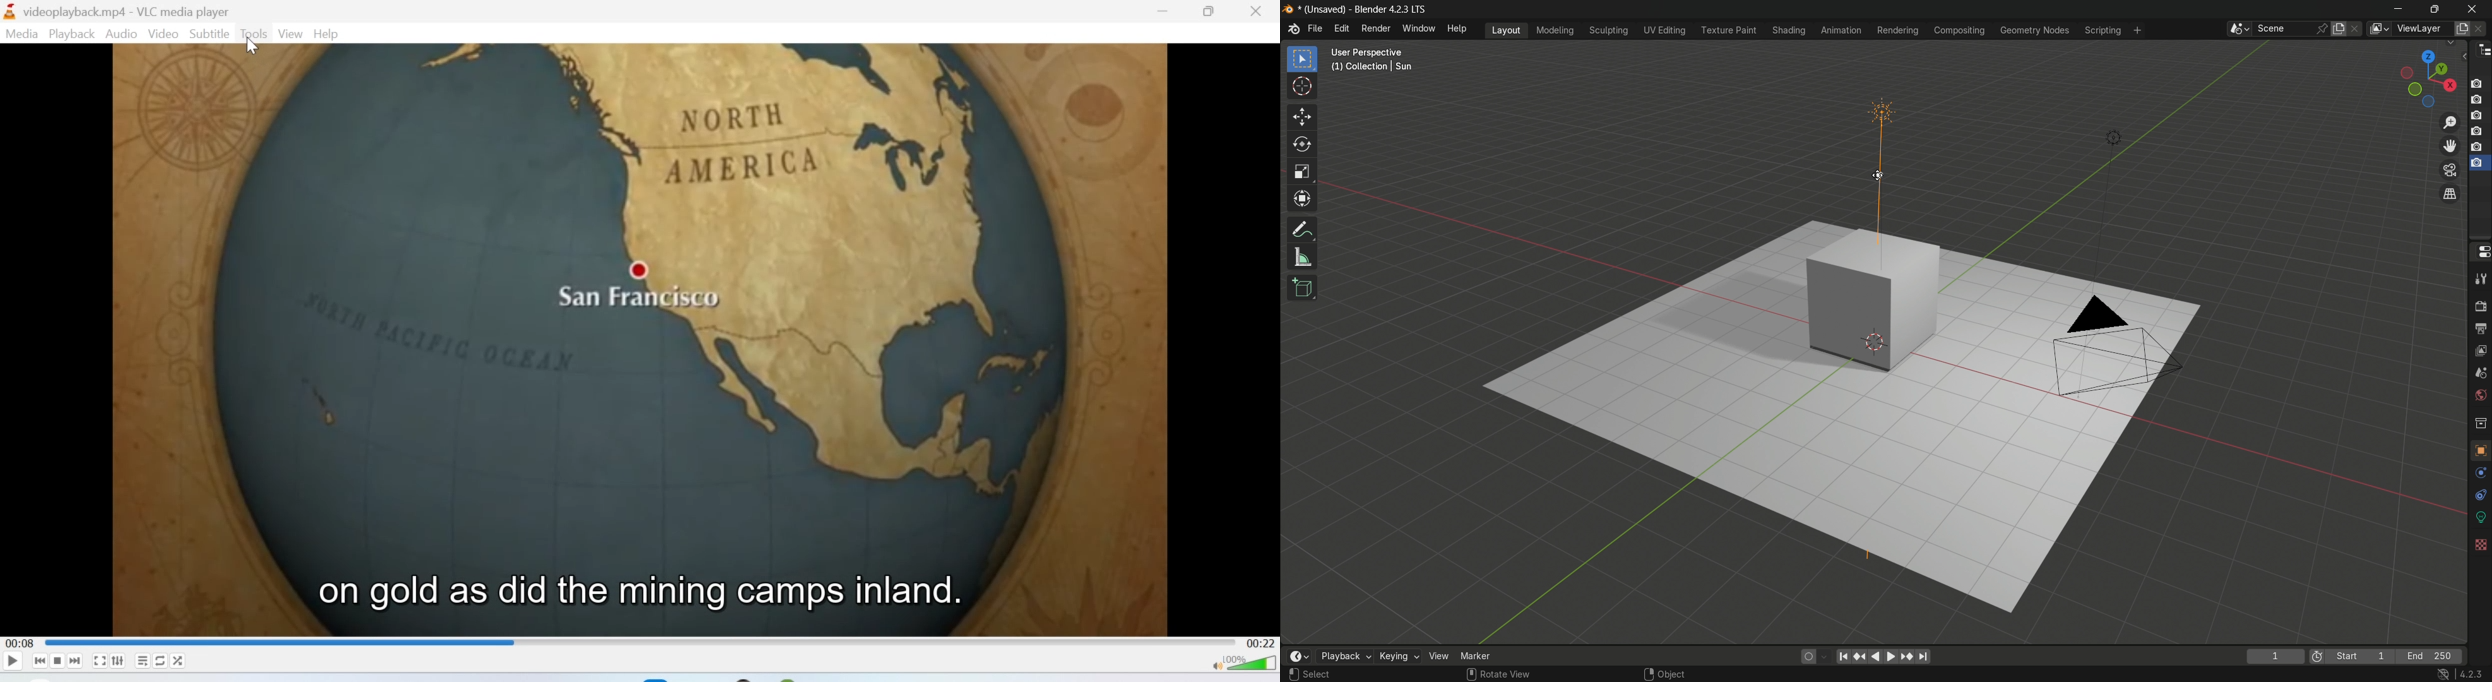 The height and width of the screenshot is (700, 2492). I want to click on Minimise, so click(1163, 12).